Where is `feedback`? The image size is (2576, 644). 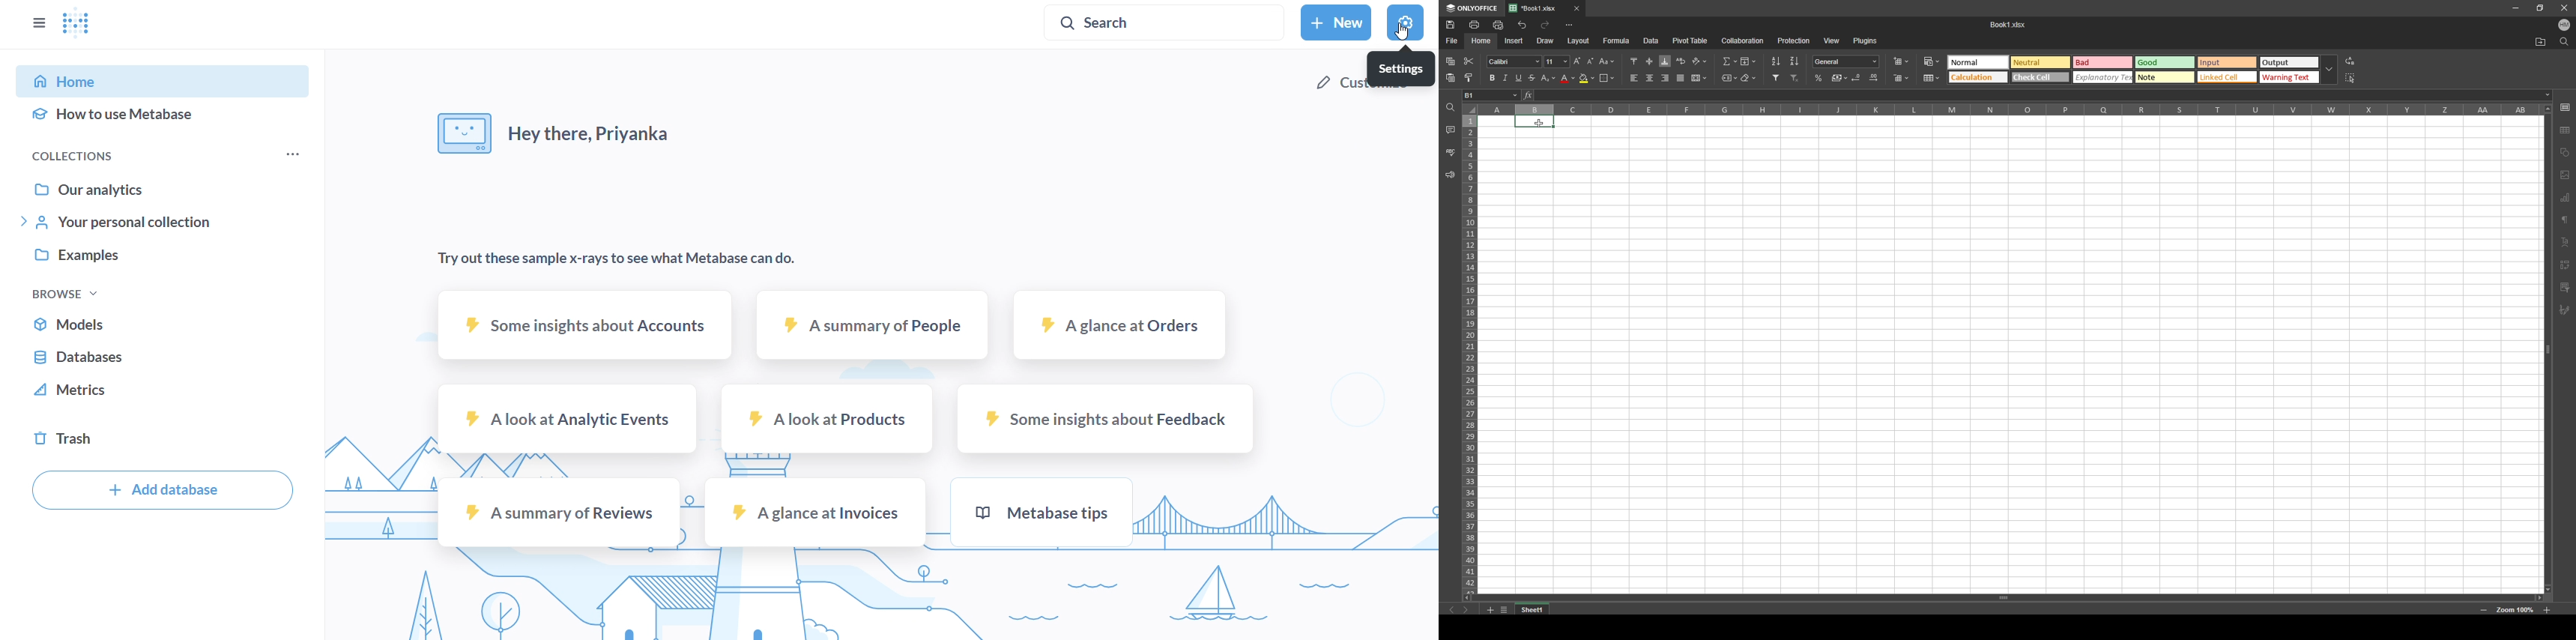 feedback is located at coordinates (1450, 175).